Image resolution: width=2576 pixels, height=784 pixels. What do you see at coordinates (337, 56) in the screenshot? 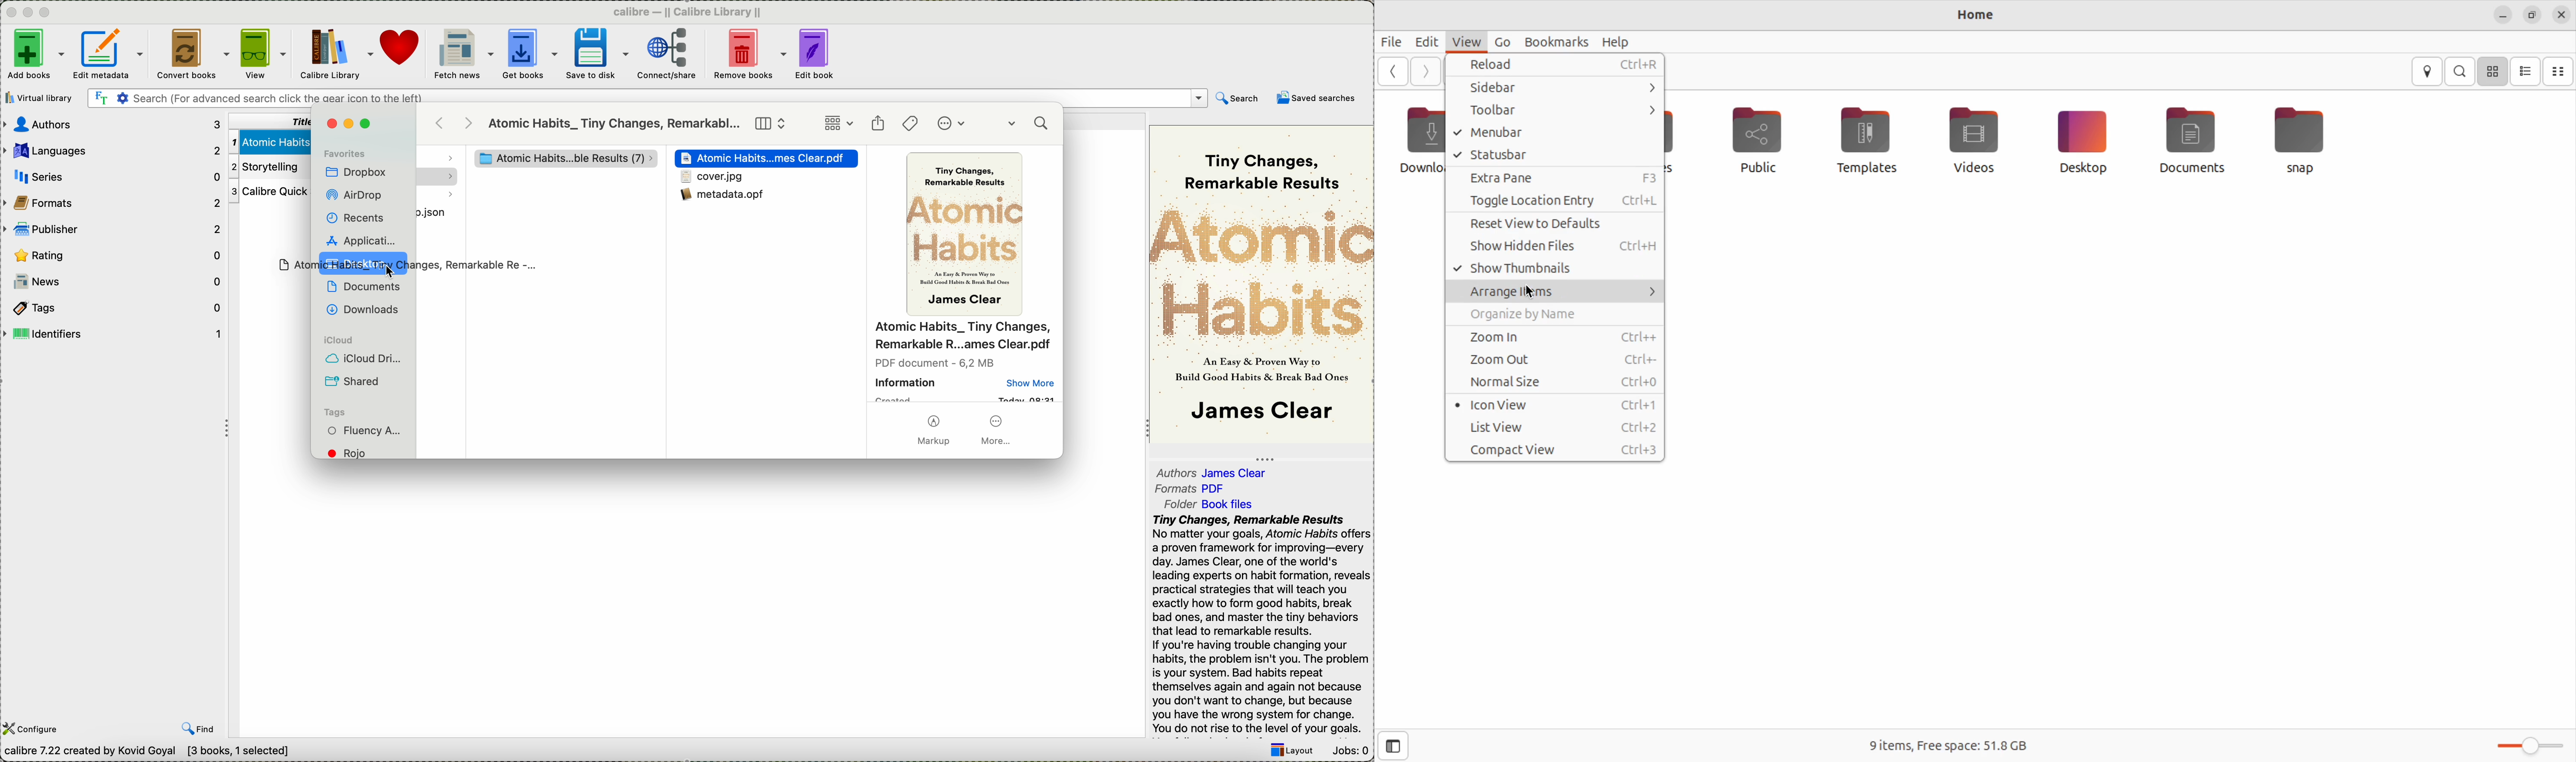
I see `calibre library` at bounding box center [337, 56].